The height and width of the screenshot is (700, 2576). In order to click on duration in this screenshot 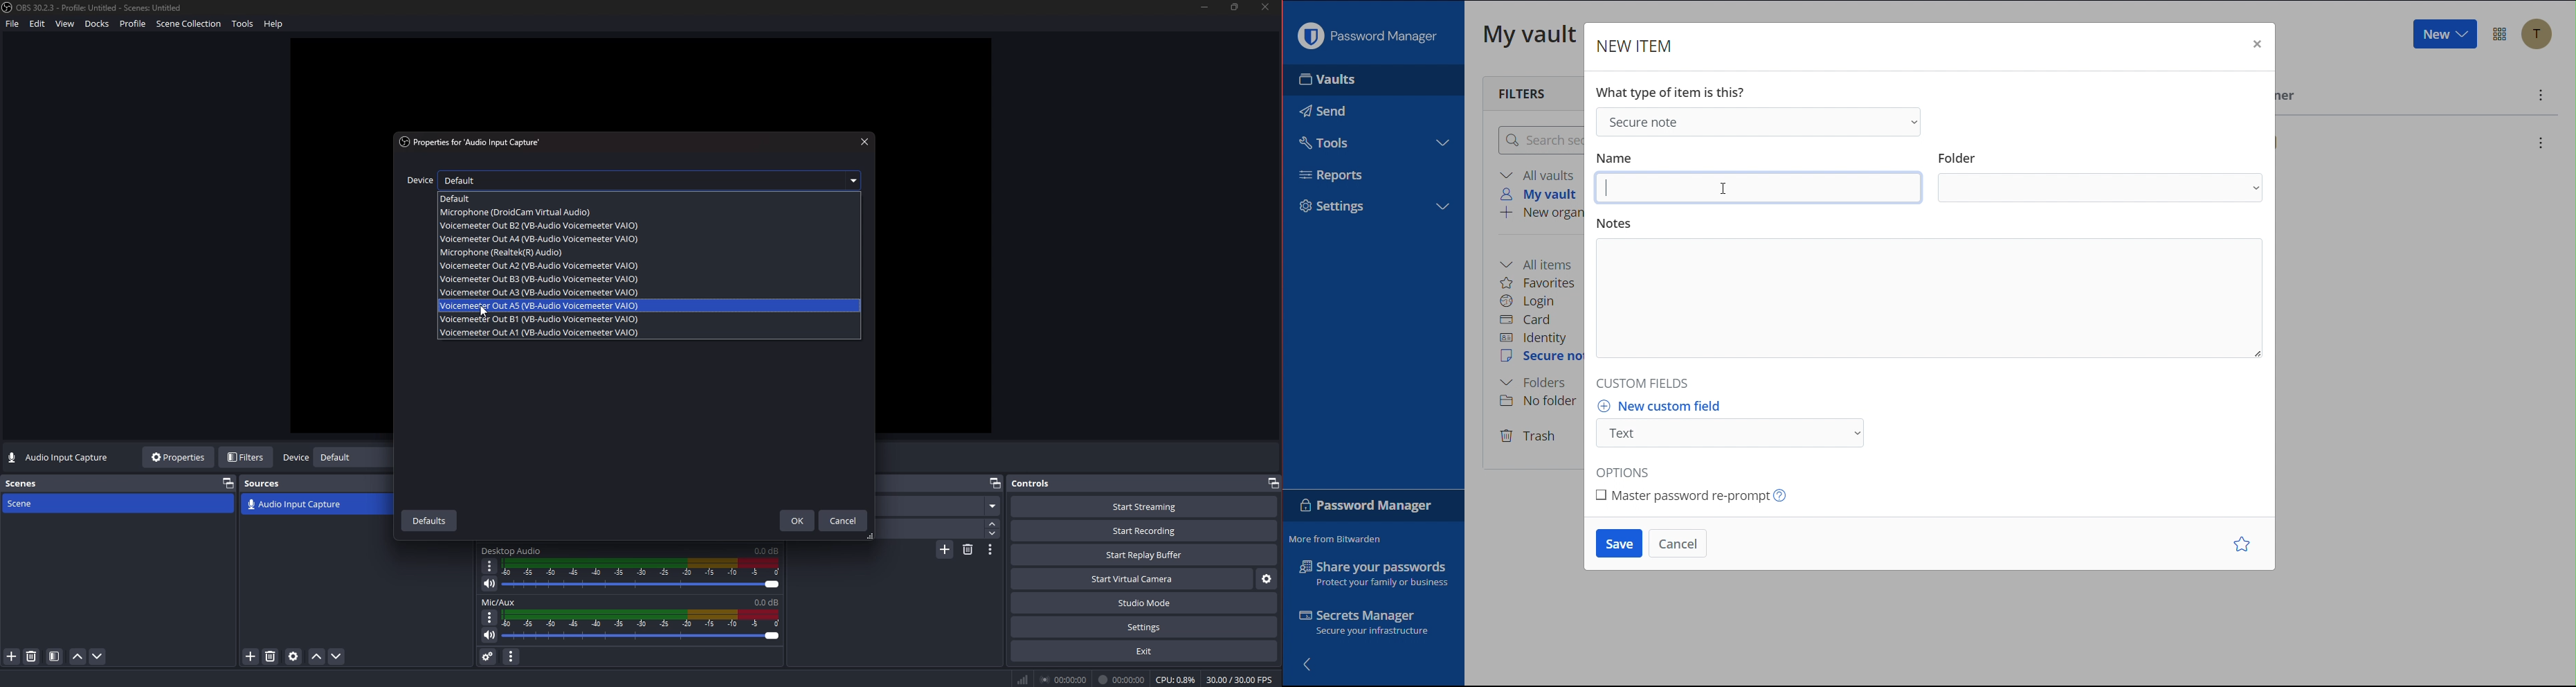, I will do `click(928, 529)`.